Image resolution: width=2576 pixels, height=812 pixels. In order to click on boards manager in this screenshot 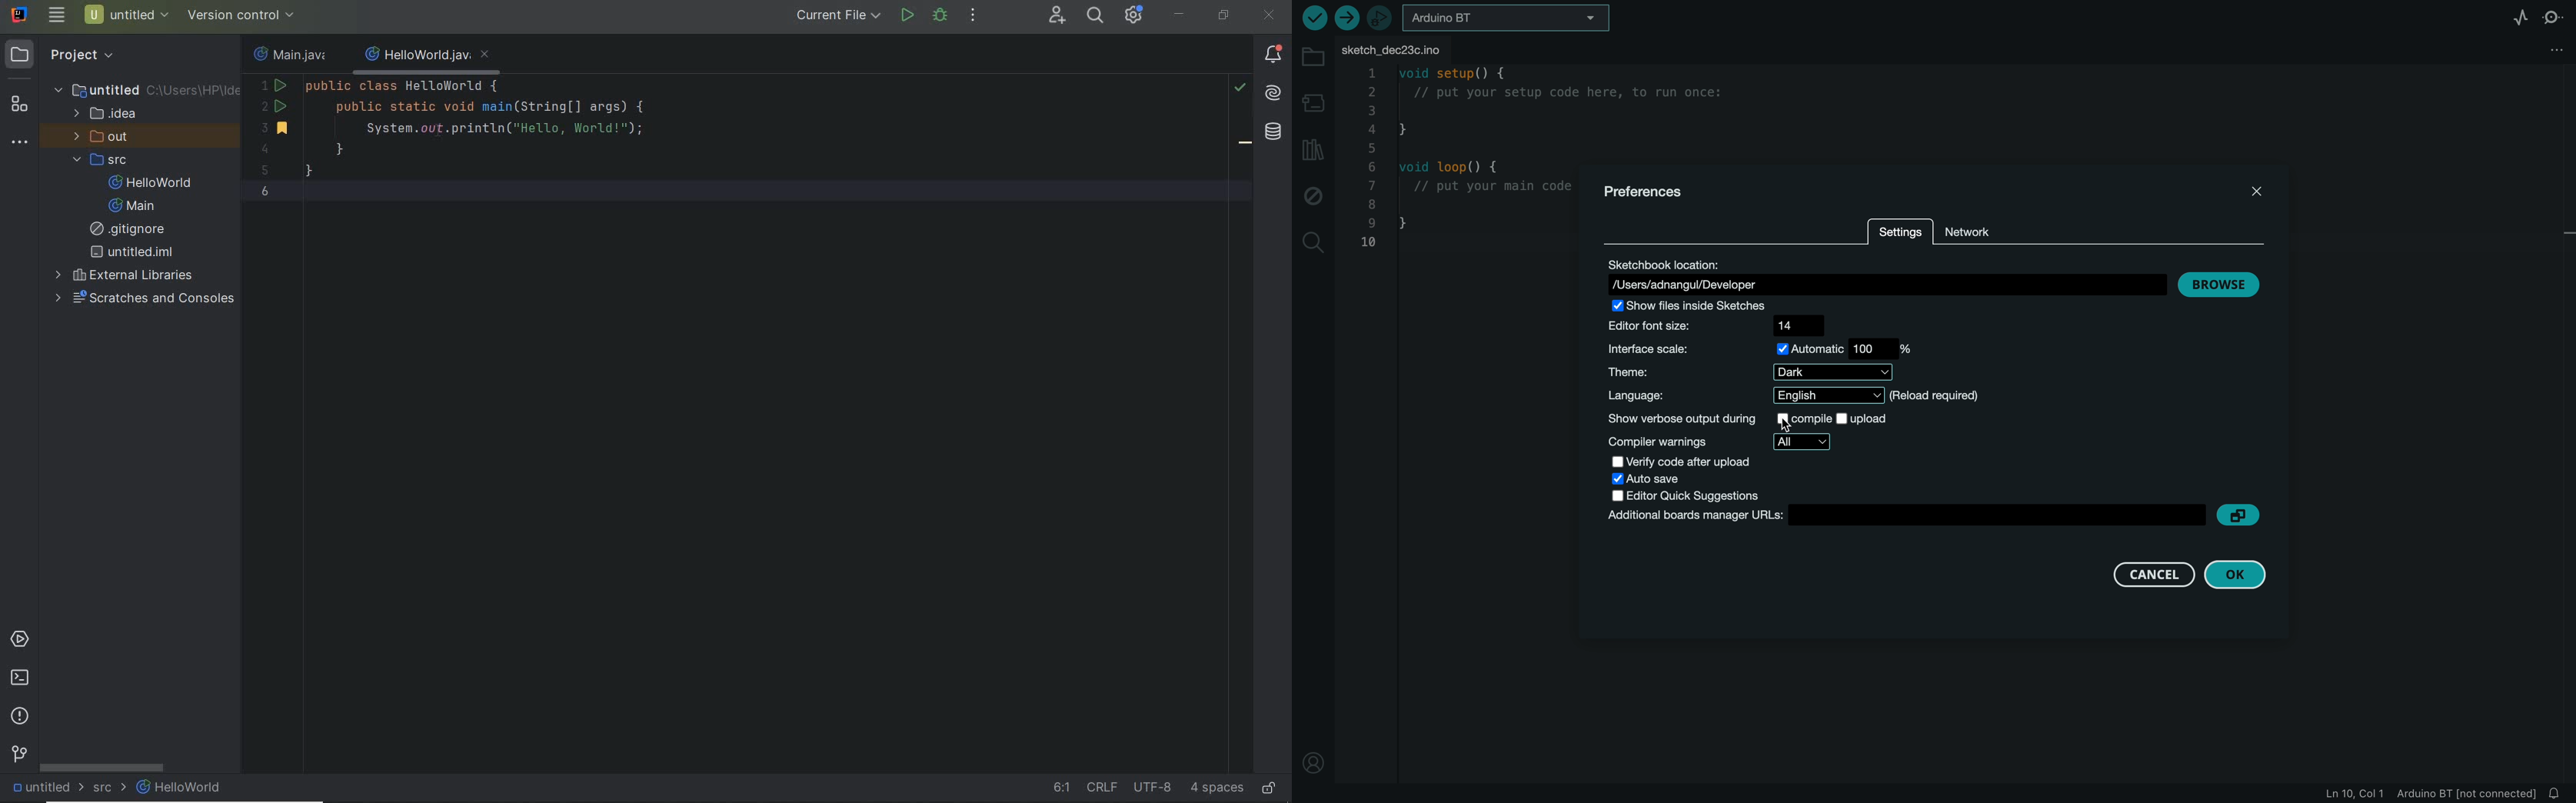, I will do `click(1906, 517)`.